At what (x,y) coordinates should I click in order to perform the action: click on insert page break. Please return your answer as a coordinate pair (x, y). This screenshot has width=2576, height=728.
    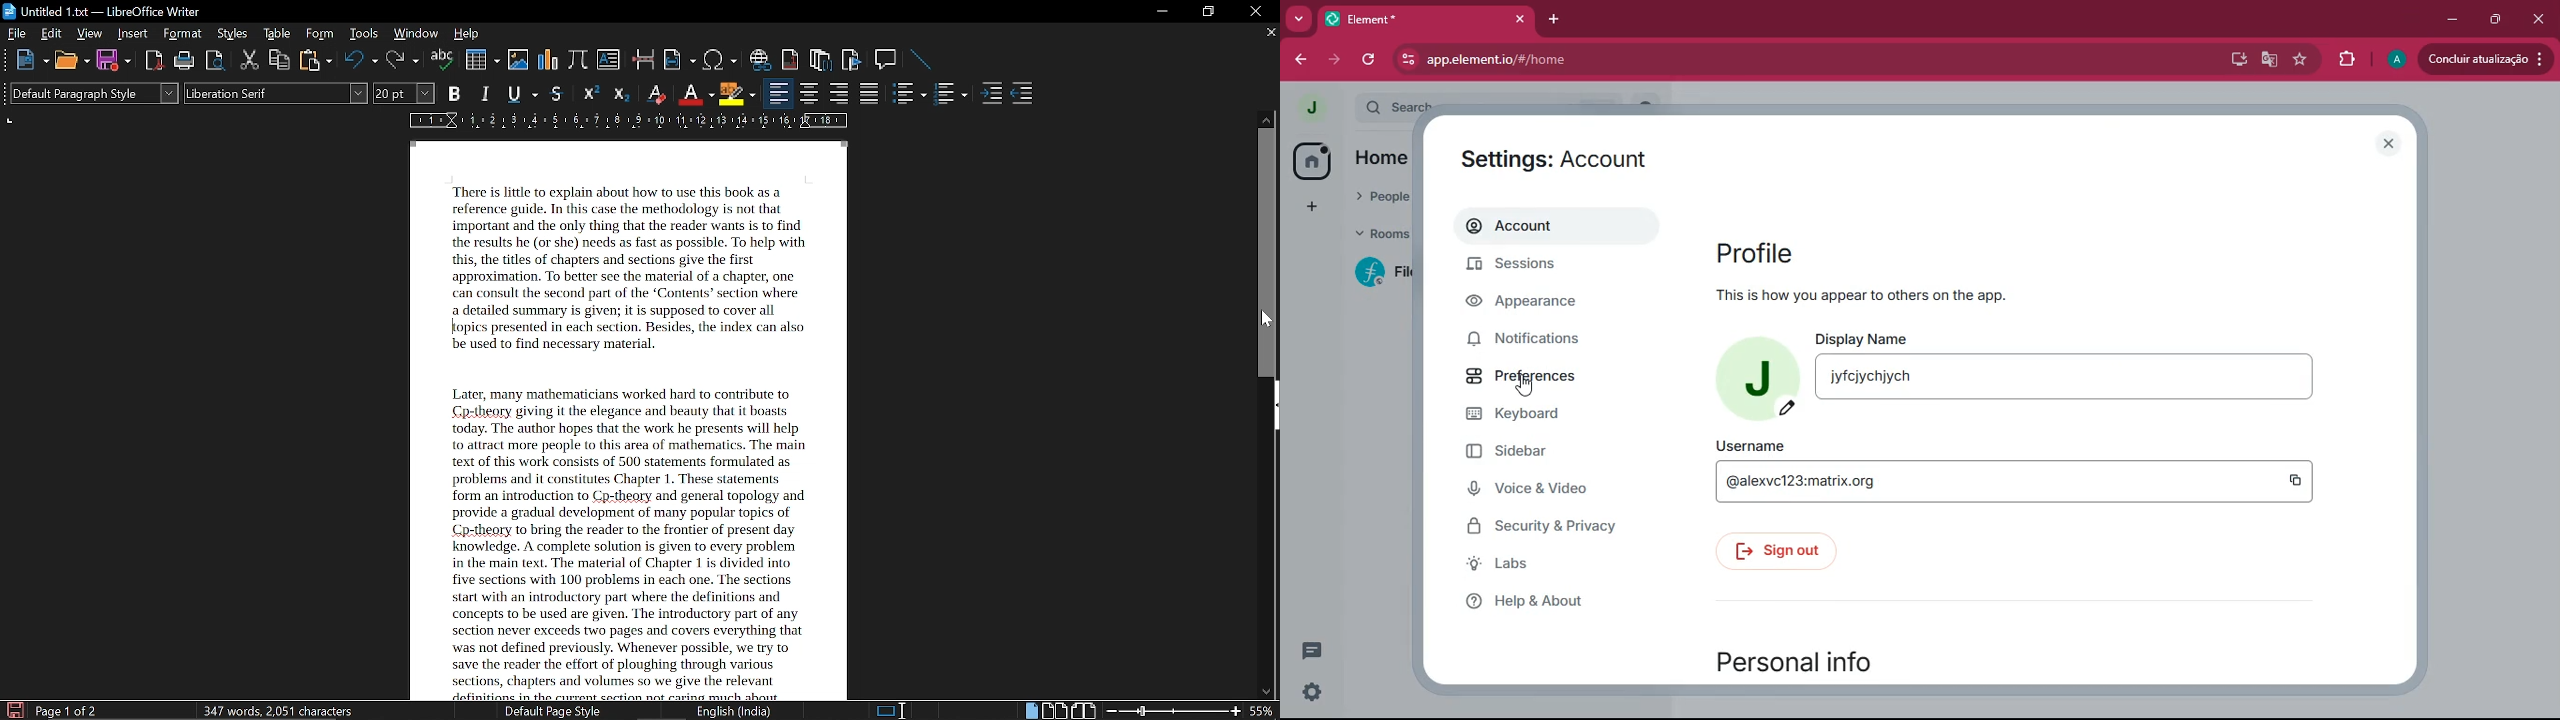
    Looking at the image, I should click on (643, 61).